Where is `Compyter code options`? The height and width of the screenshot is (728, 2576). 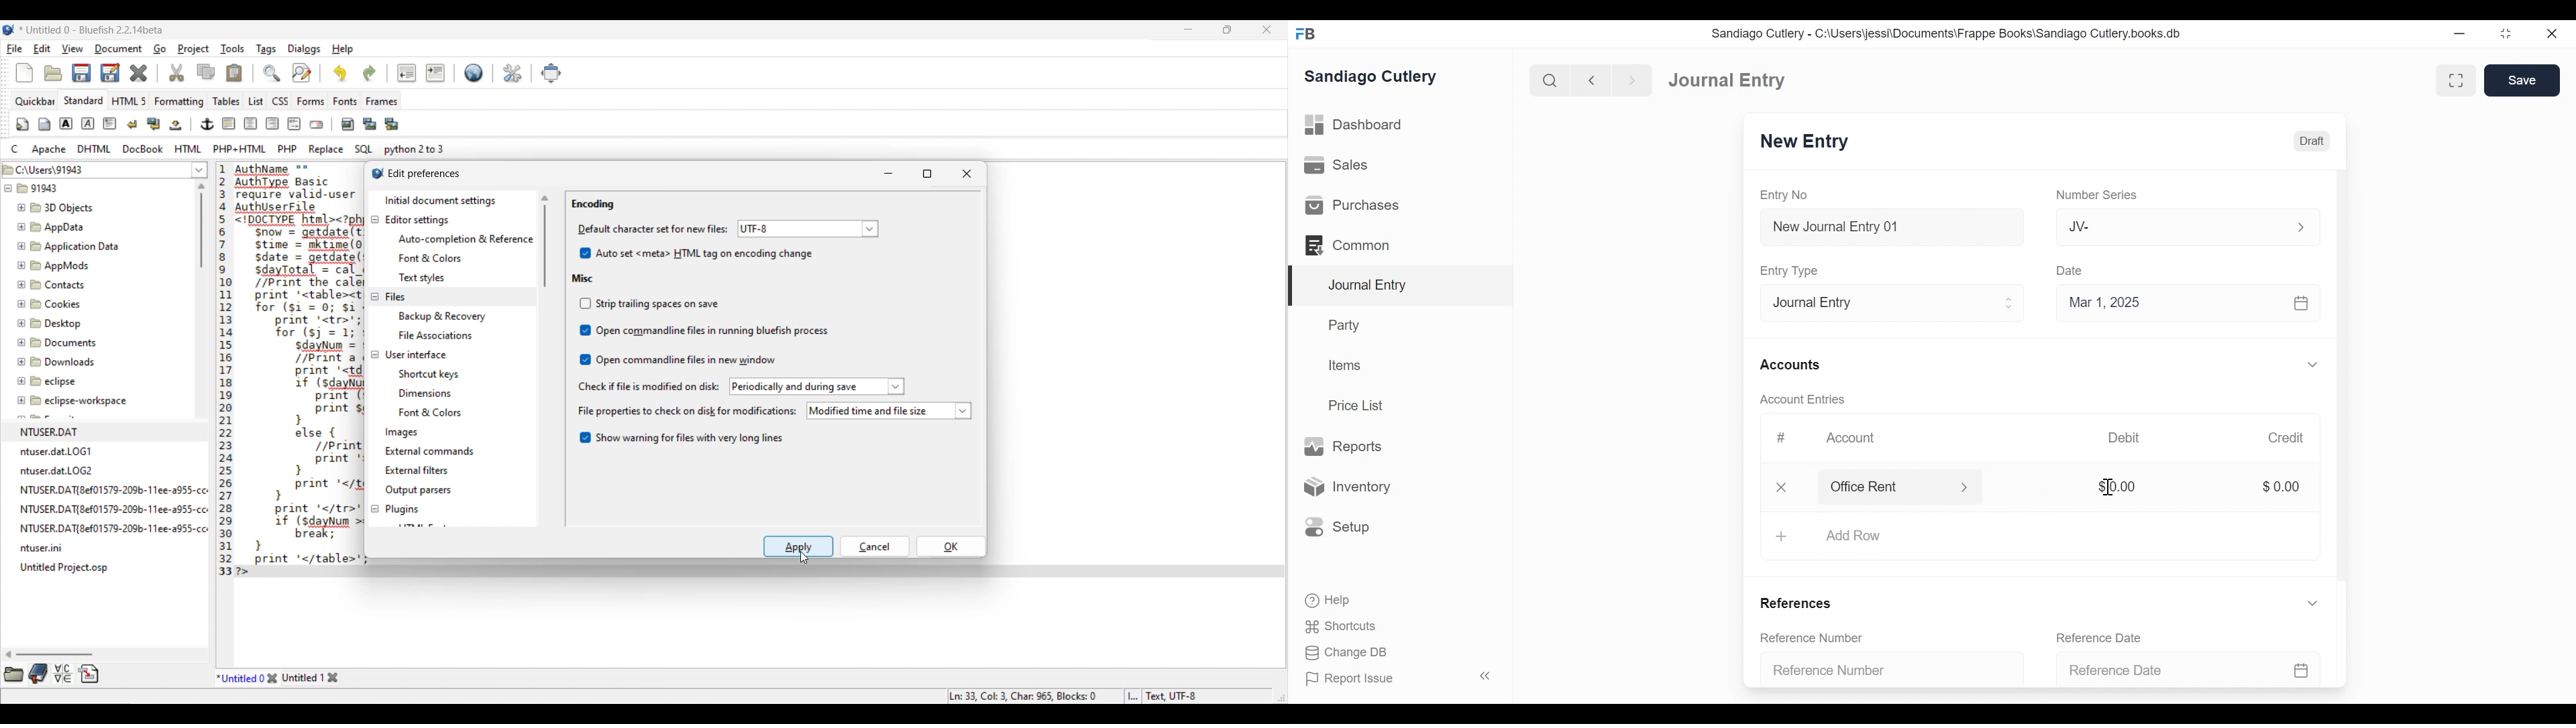
Compyter code options is located at coordinates (227, 149).